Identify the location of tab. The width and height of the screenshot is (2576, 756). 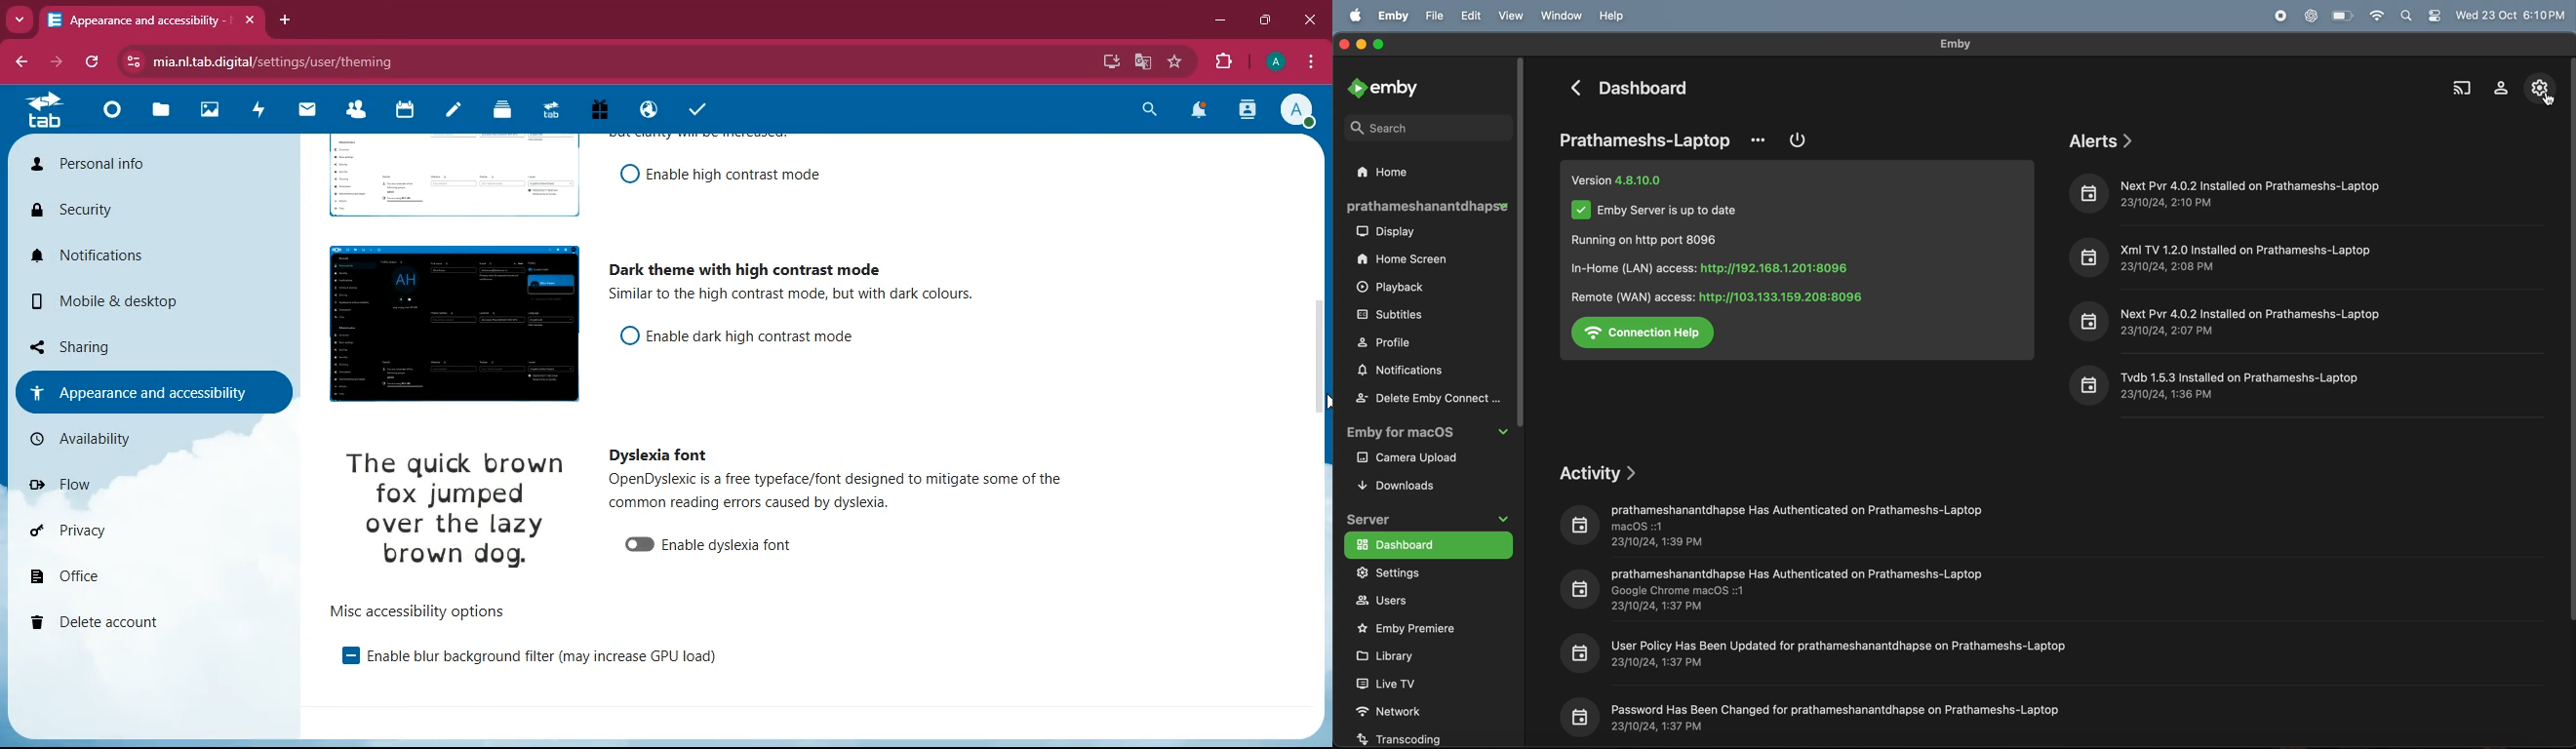
(137, 20).